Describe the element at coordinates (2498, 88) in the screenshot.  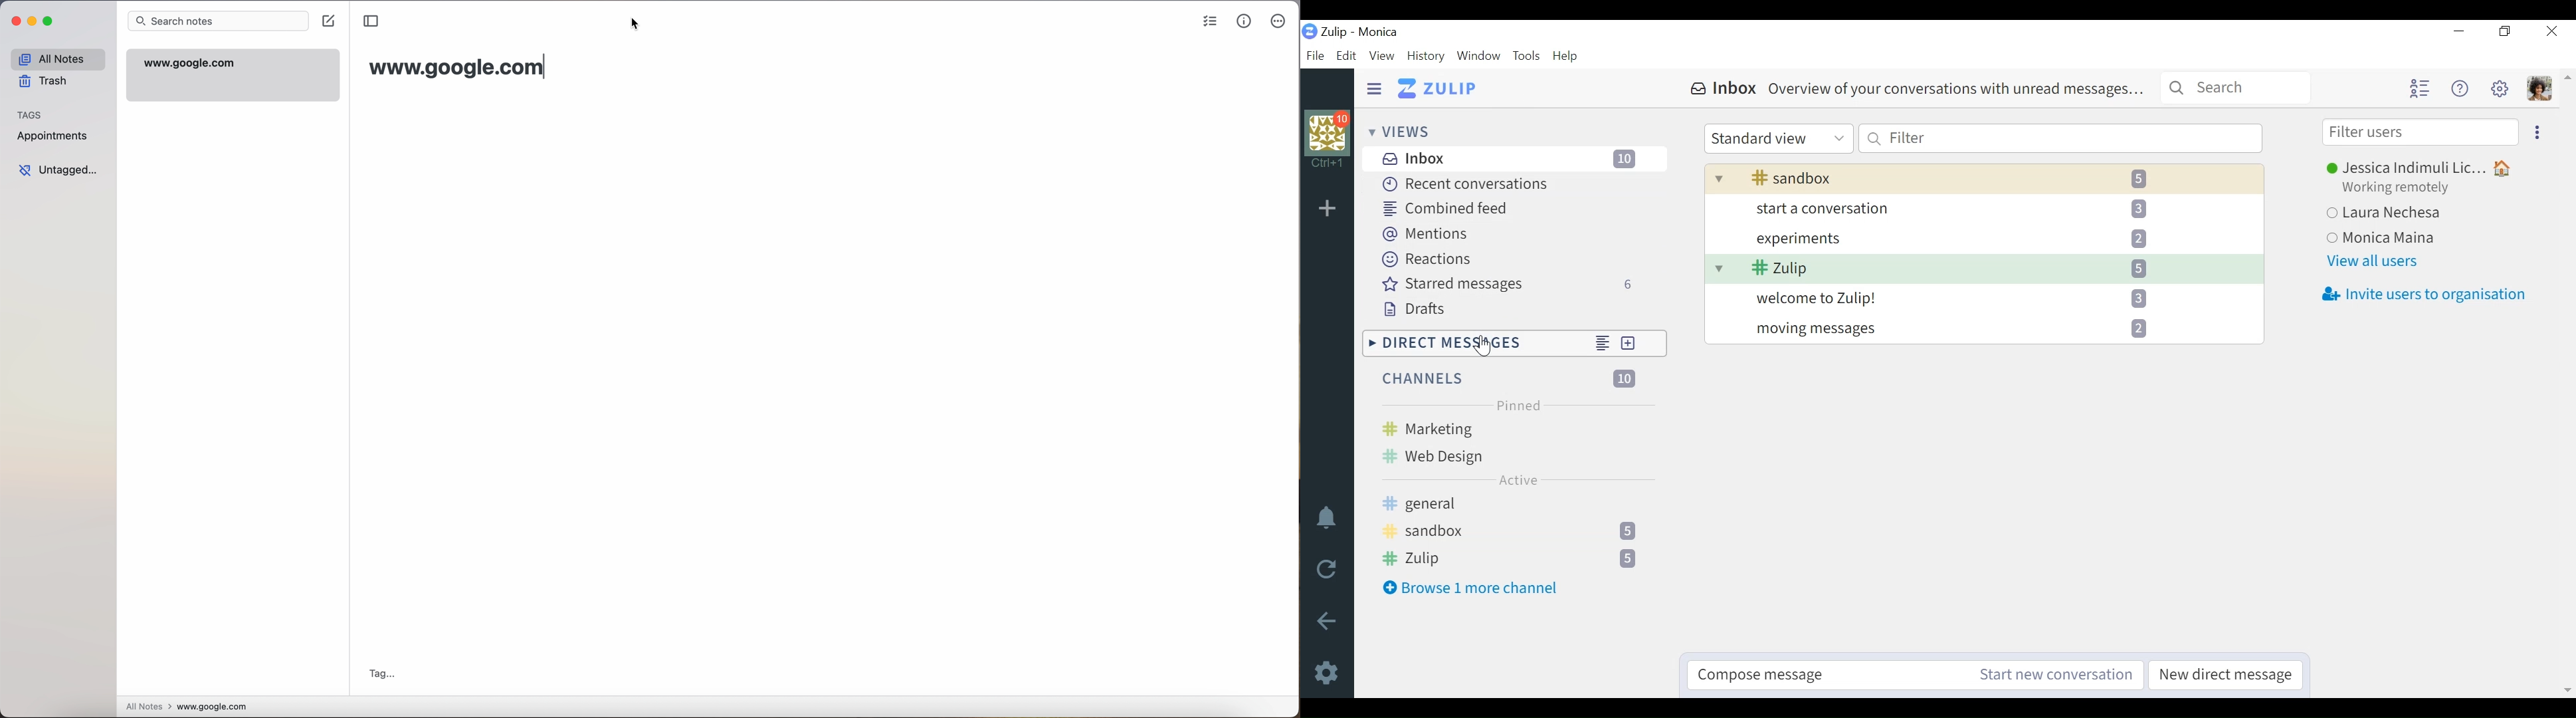
I see `Main menu` at that location.